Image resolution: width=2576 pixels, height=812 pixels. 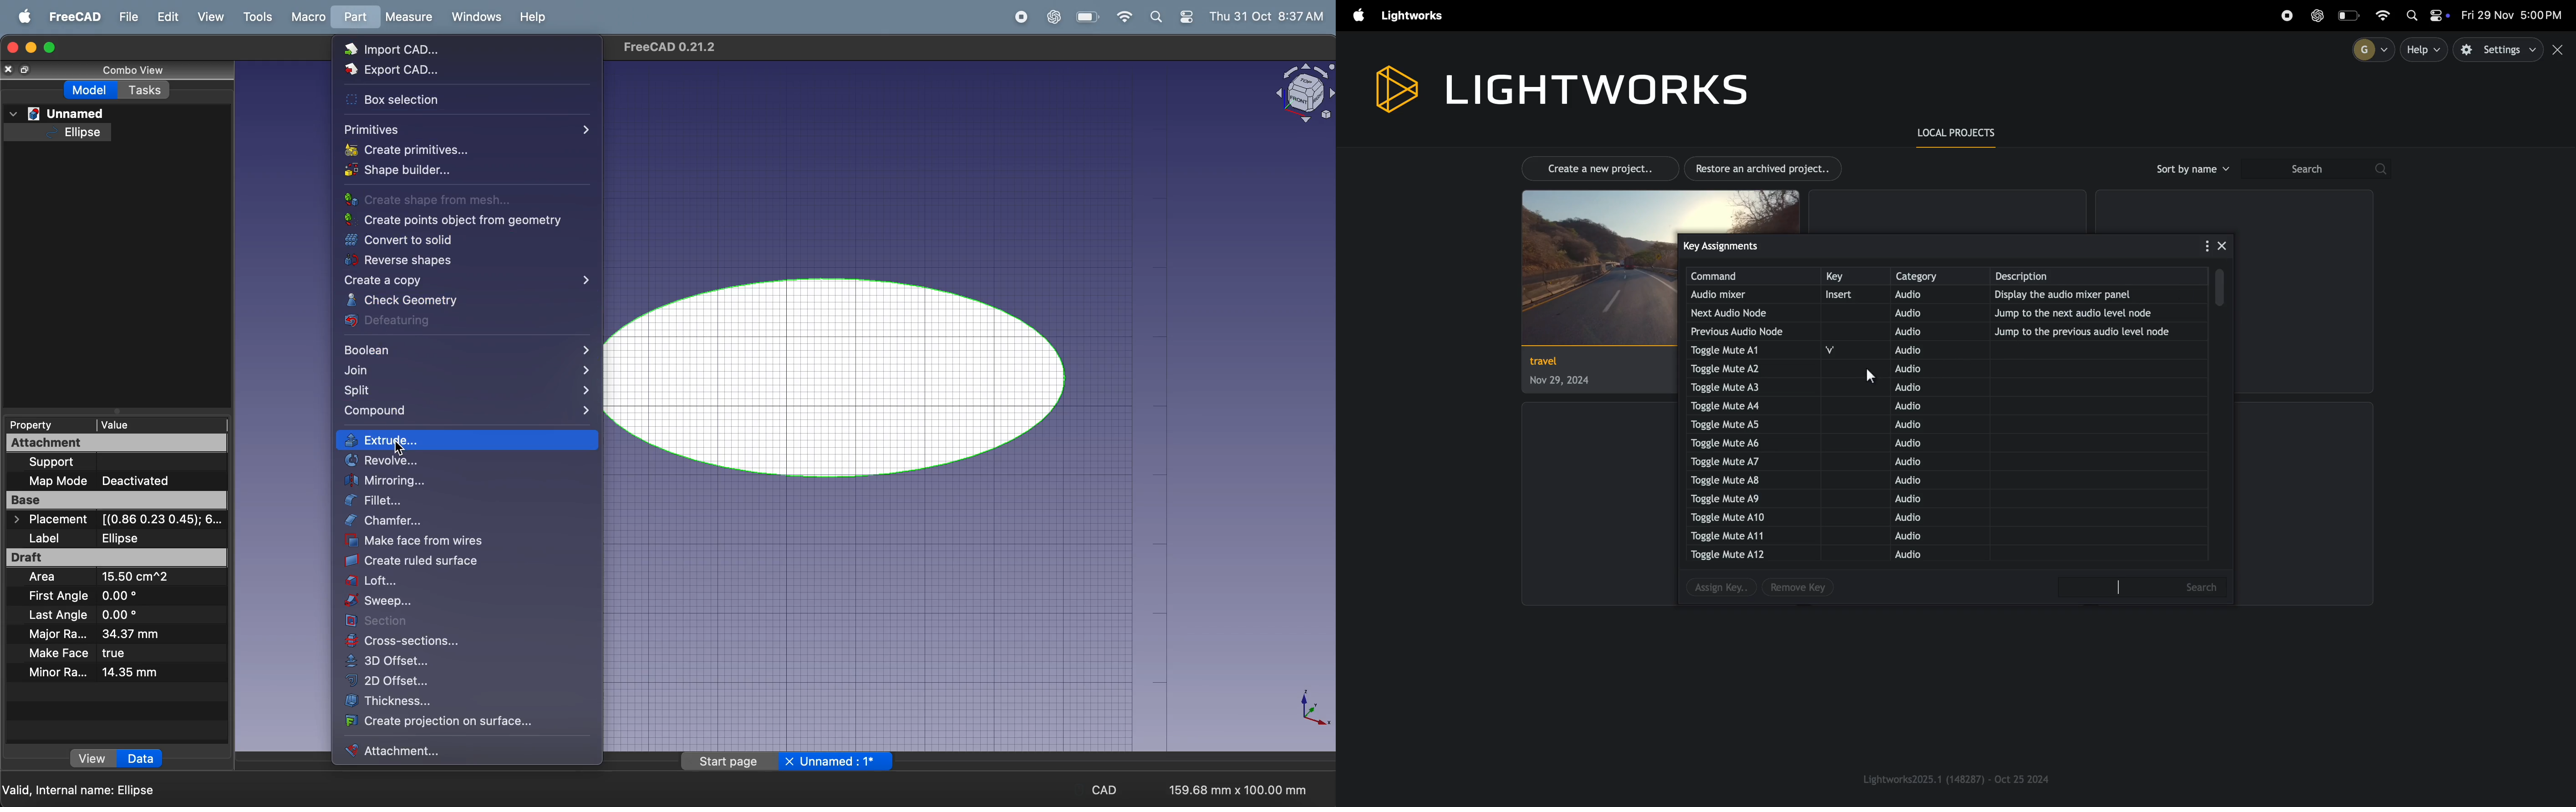 I want to click on audio, so click(x=1917, y=556).